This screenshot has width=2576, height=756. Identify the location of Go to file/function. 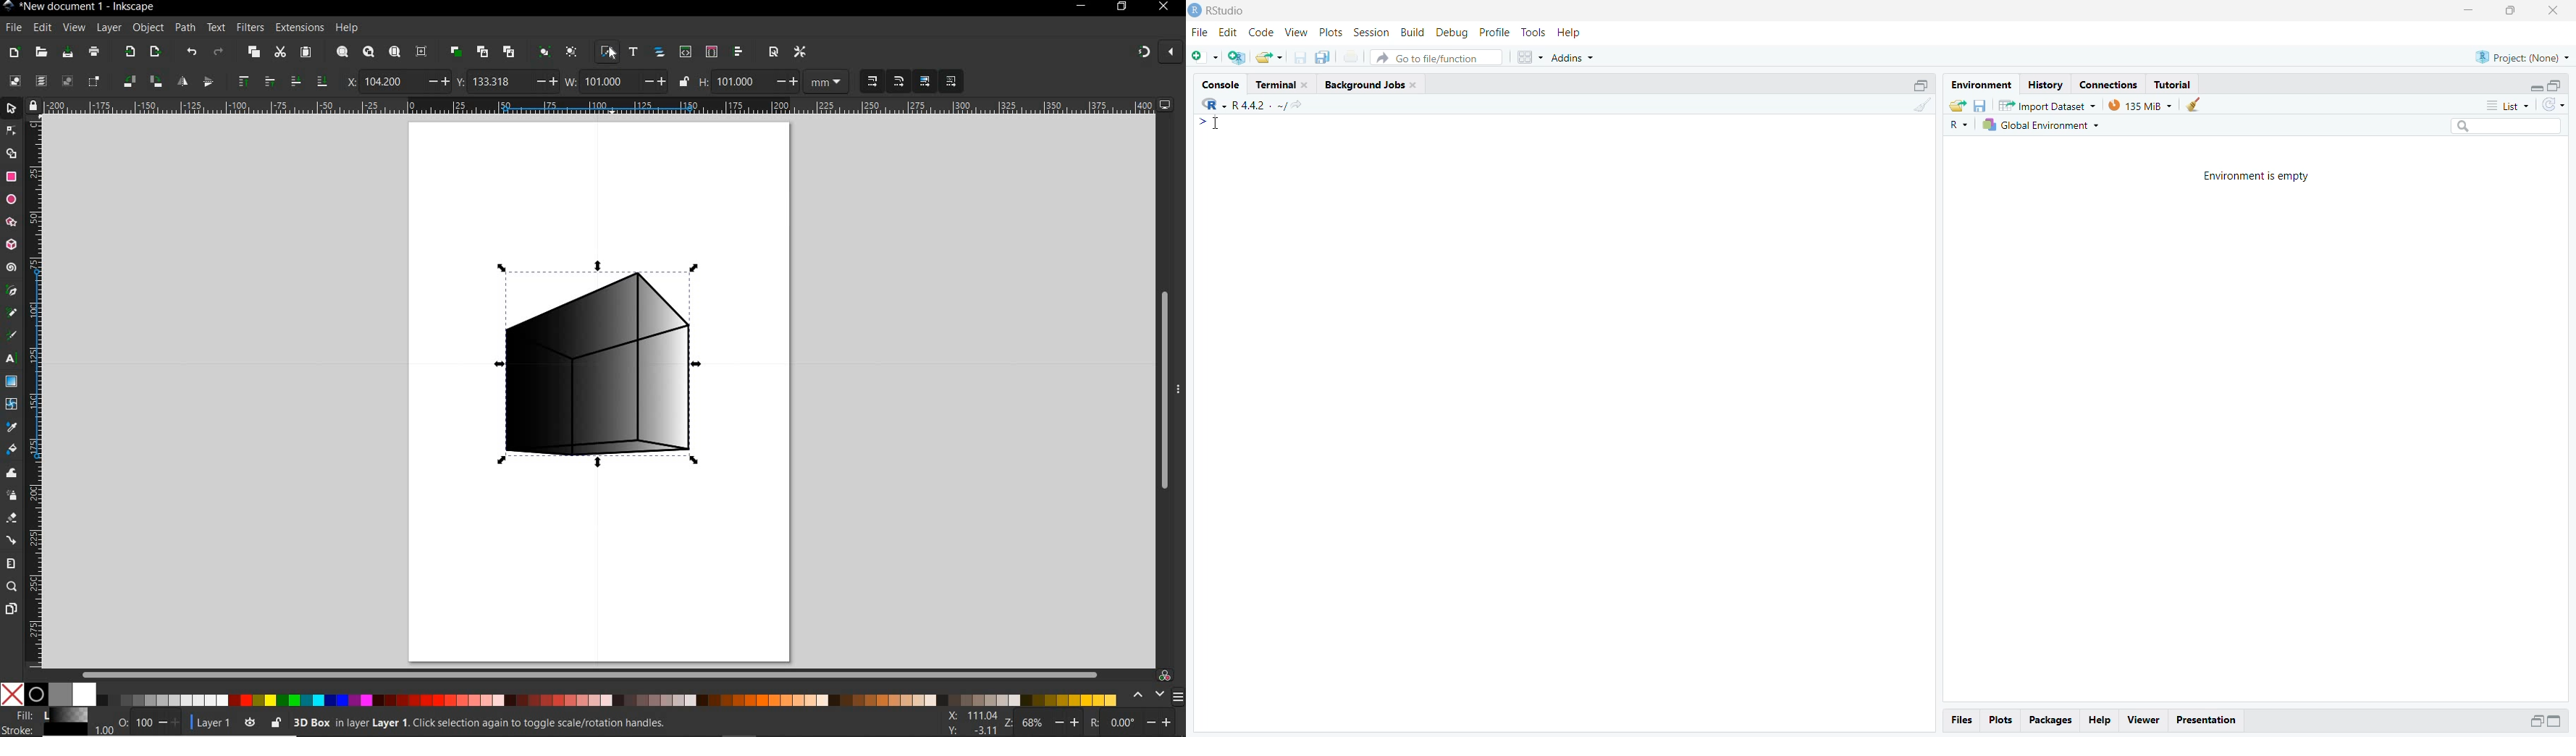
(1438, 56).